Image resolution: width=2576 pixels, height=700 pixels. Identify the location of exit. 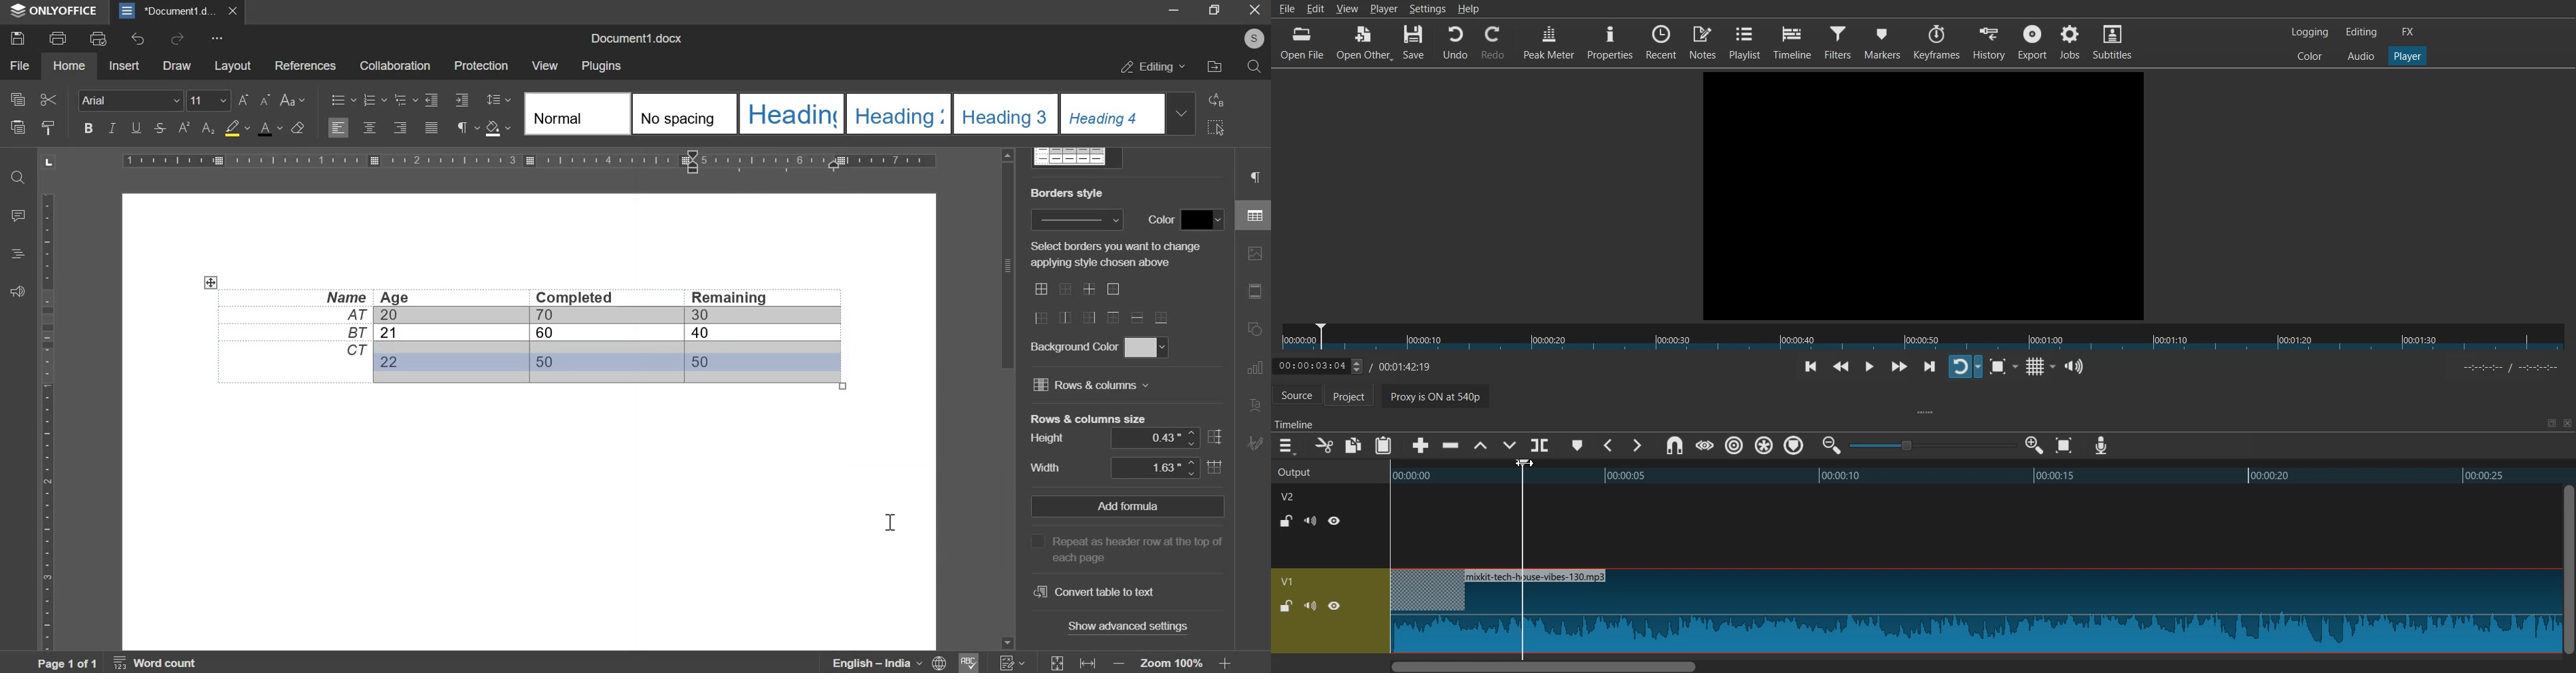
(1255, 13).